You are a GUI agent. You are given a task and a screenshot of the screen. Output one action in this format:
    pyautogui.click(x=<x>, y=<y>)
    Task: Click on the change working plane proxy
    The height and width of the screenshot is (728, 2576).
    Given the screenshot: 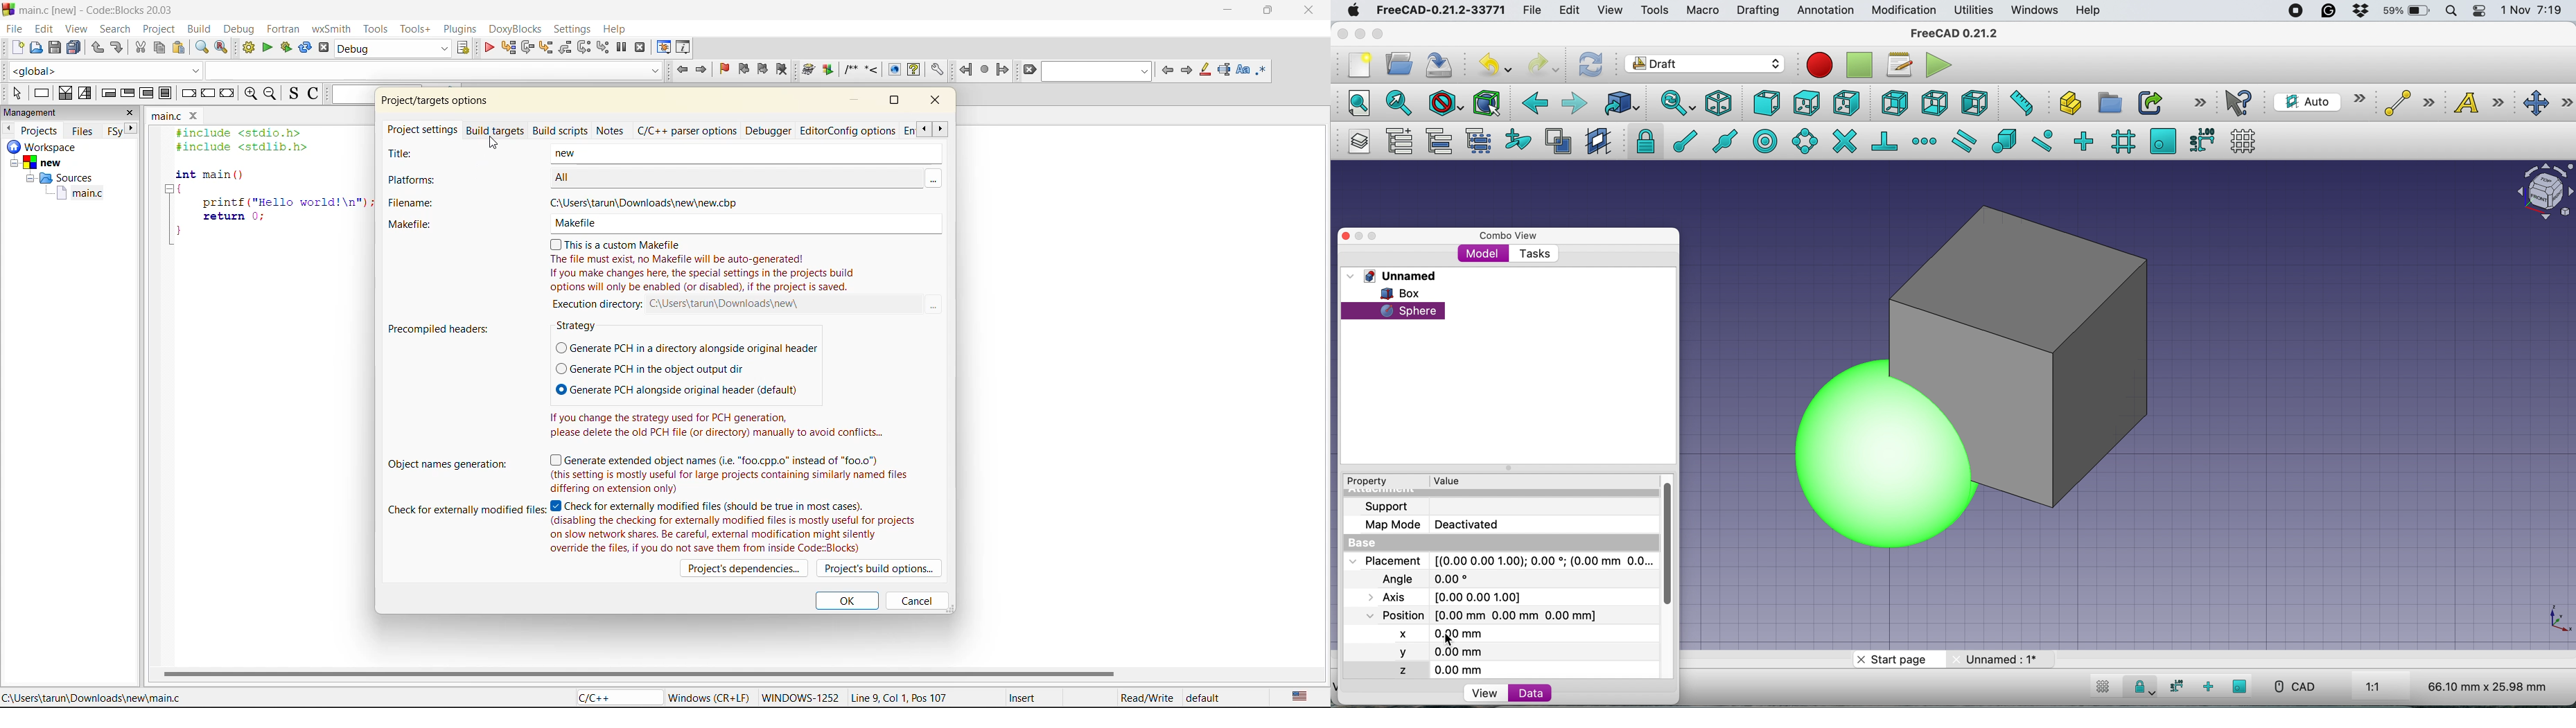 What is the action you would take?
    pyautogui.click(x=1596, y=142)
    